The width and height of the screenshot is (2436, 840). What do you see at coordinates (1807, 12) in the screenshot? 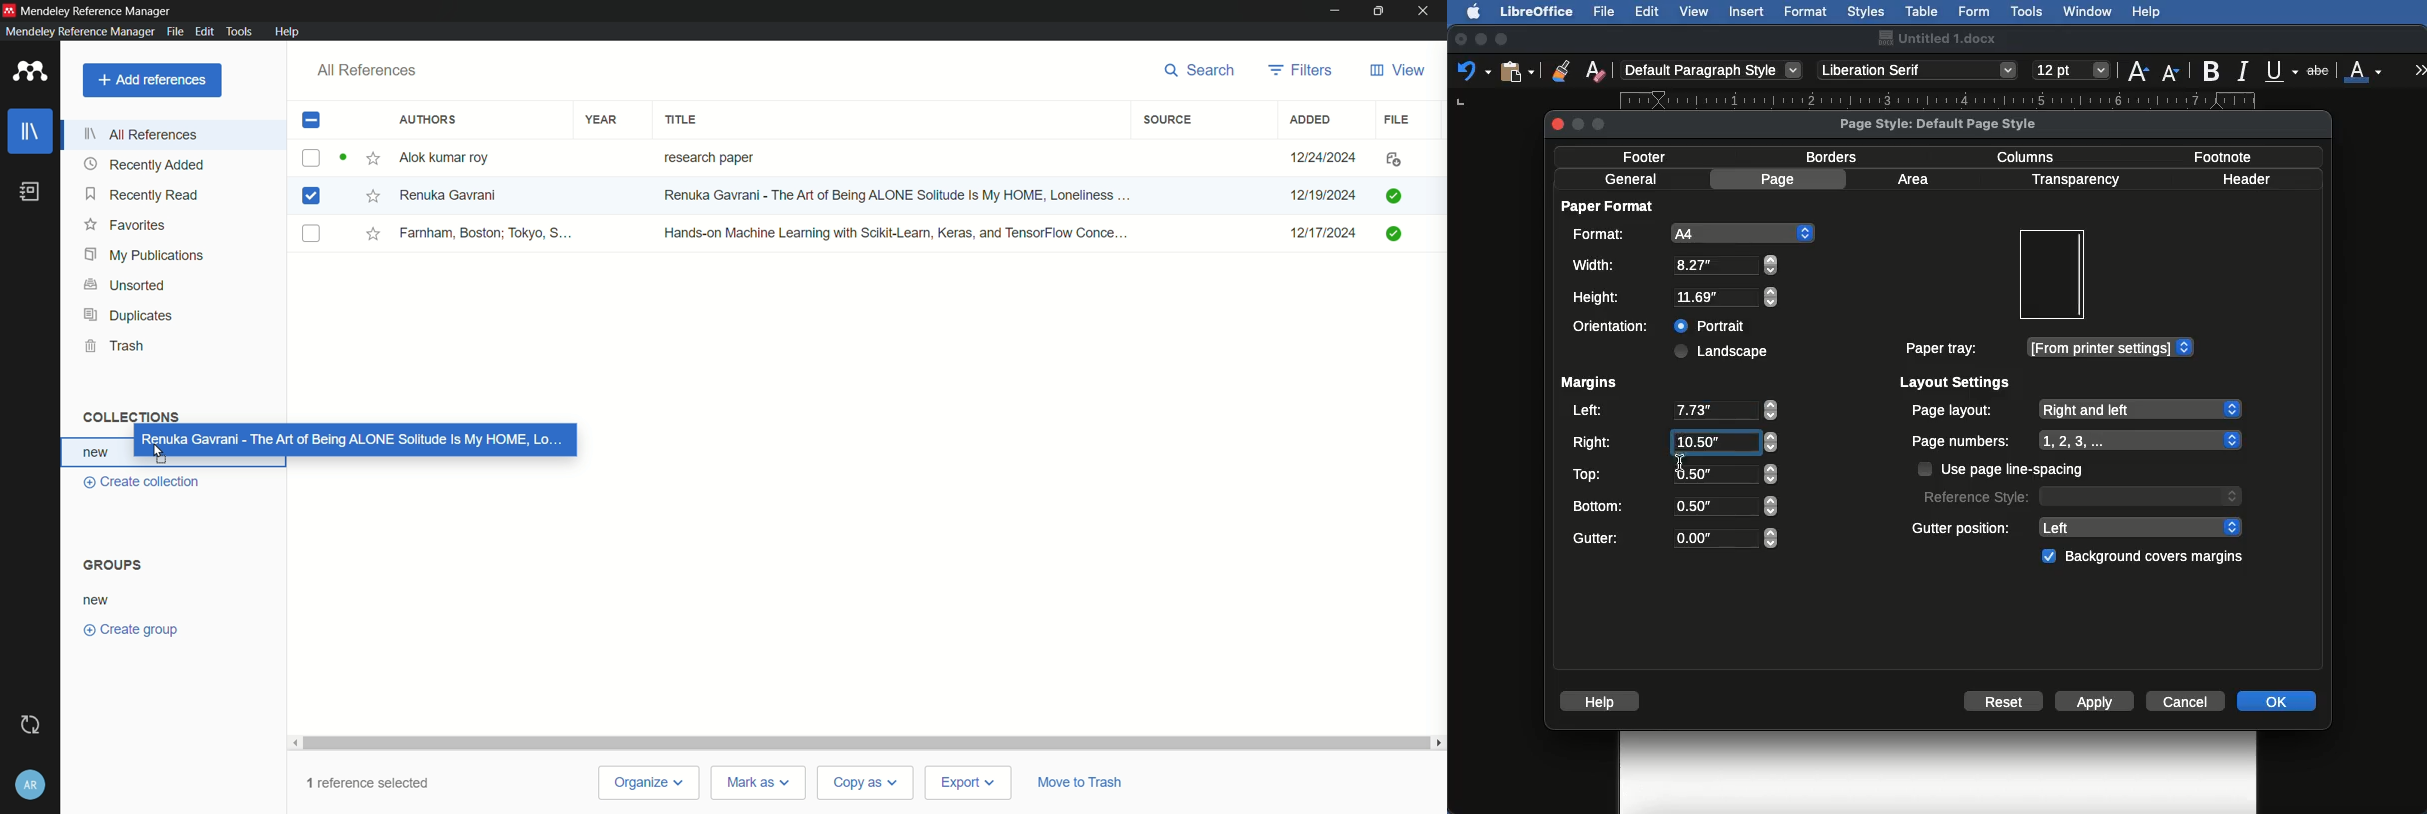
I see `Format` at bounding box center [1807, 12].